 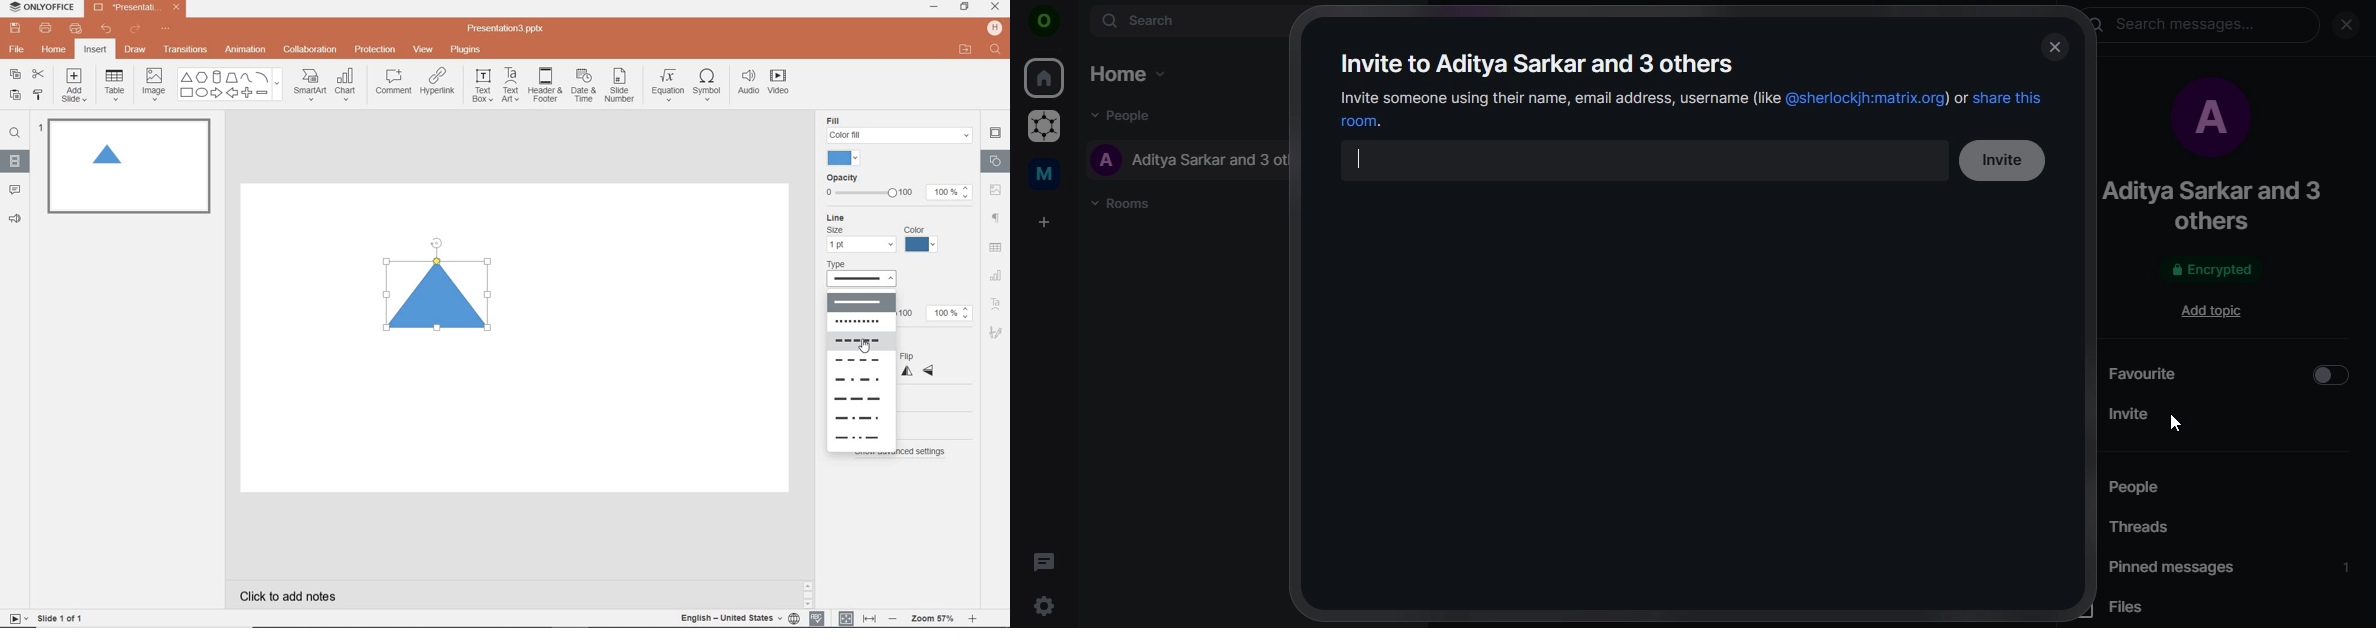 What do you see at coordinates (1195, 160) in the screenshot?
I see `aditya sarkar and 3 others` at bounding box center [1195, 160].